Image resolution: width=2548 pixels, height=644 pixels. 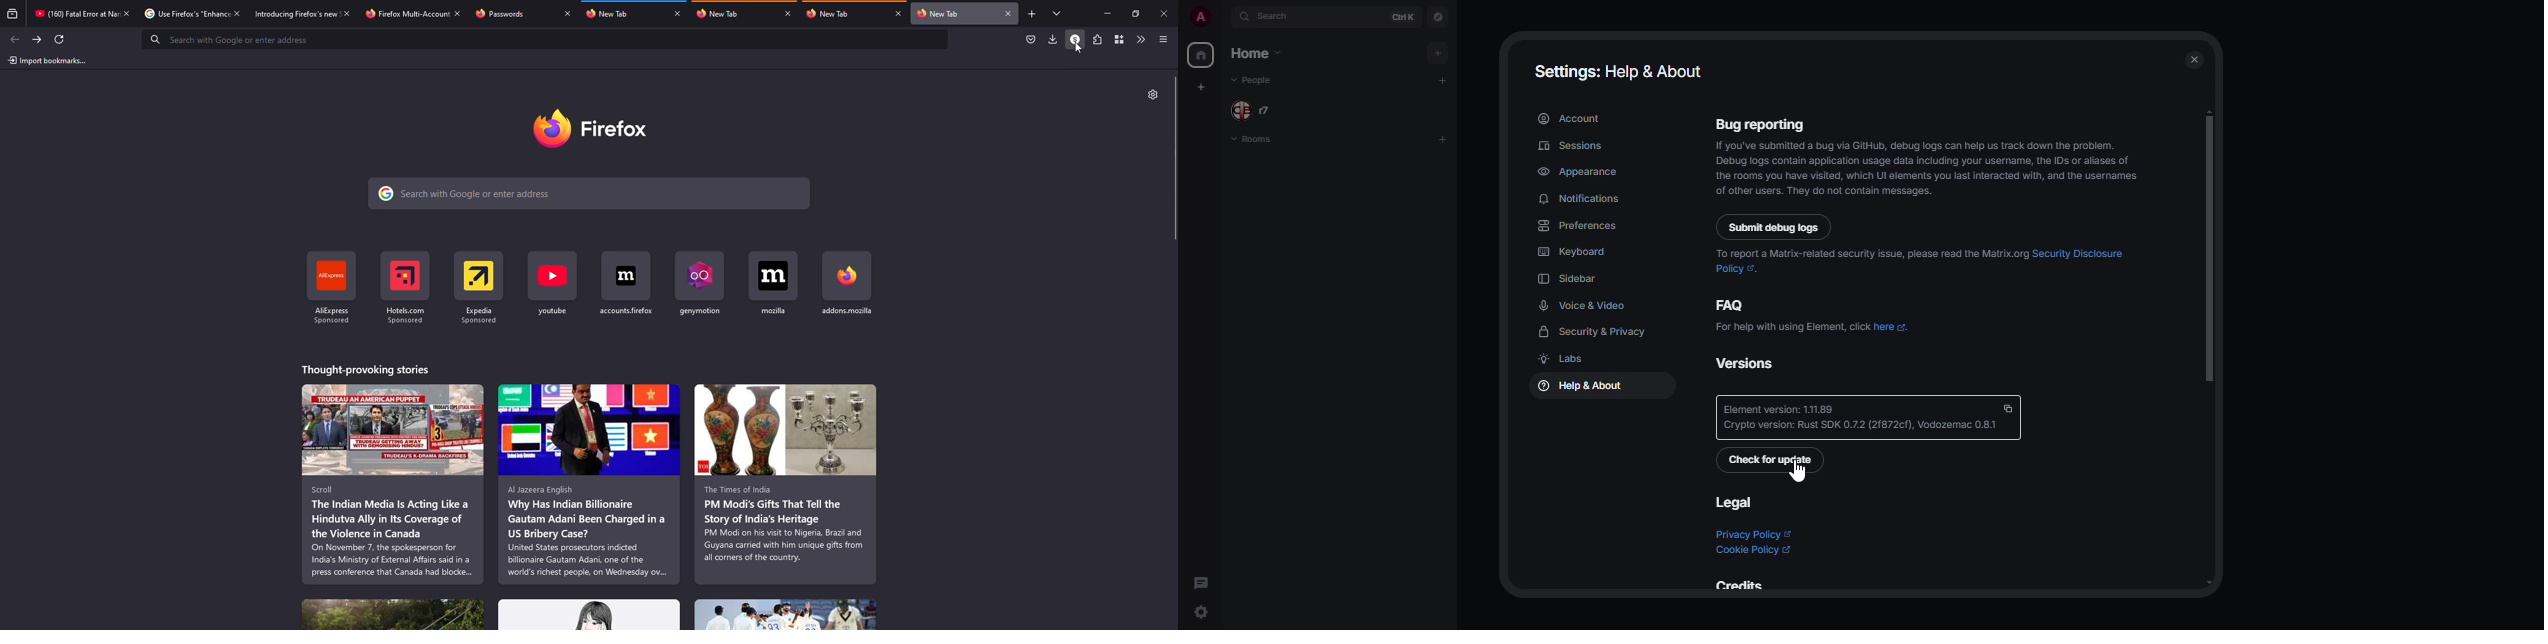 What do you see at coordinates (546, 39) in the screenshot?
I see `search` at bounding box center [546, 39].